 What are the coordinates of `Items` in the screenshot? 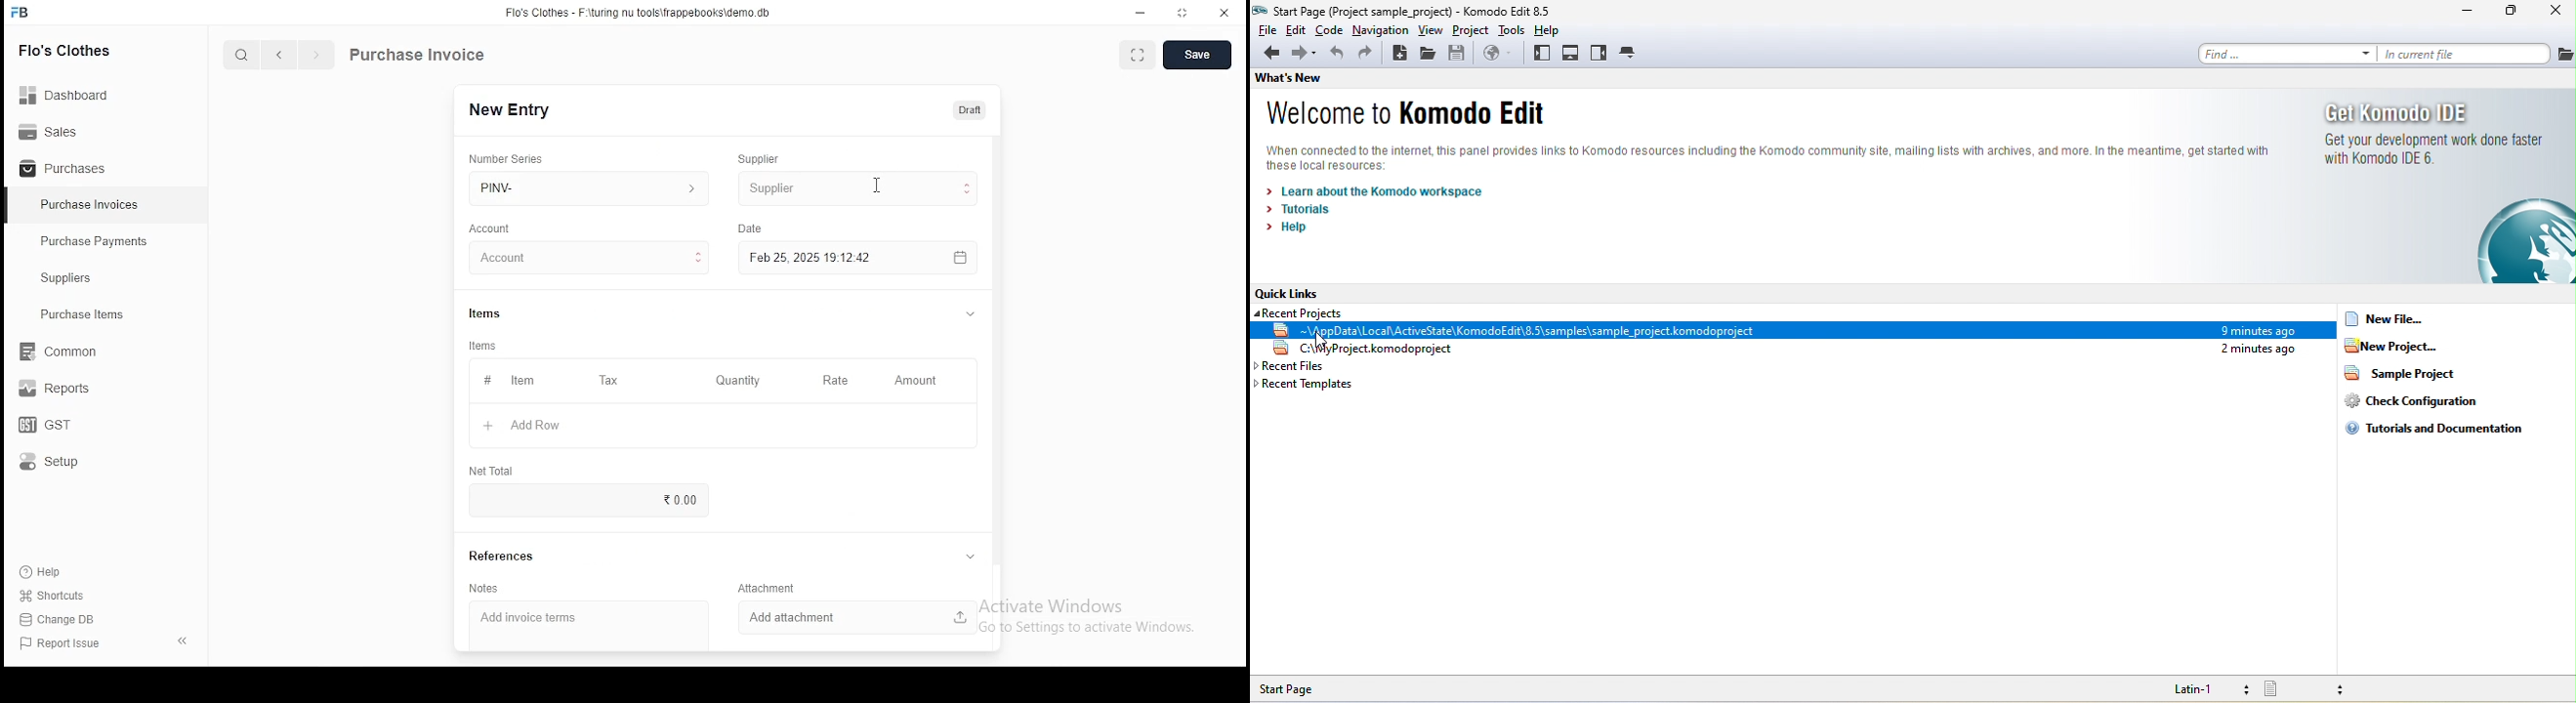 It's located at (485, 311).